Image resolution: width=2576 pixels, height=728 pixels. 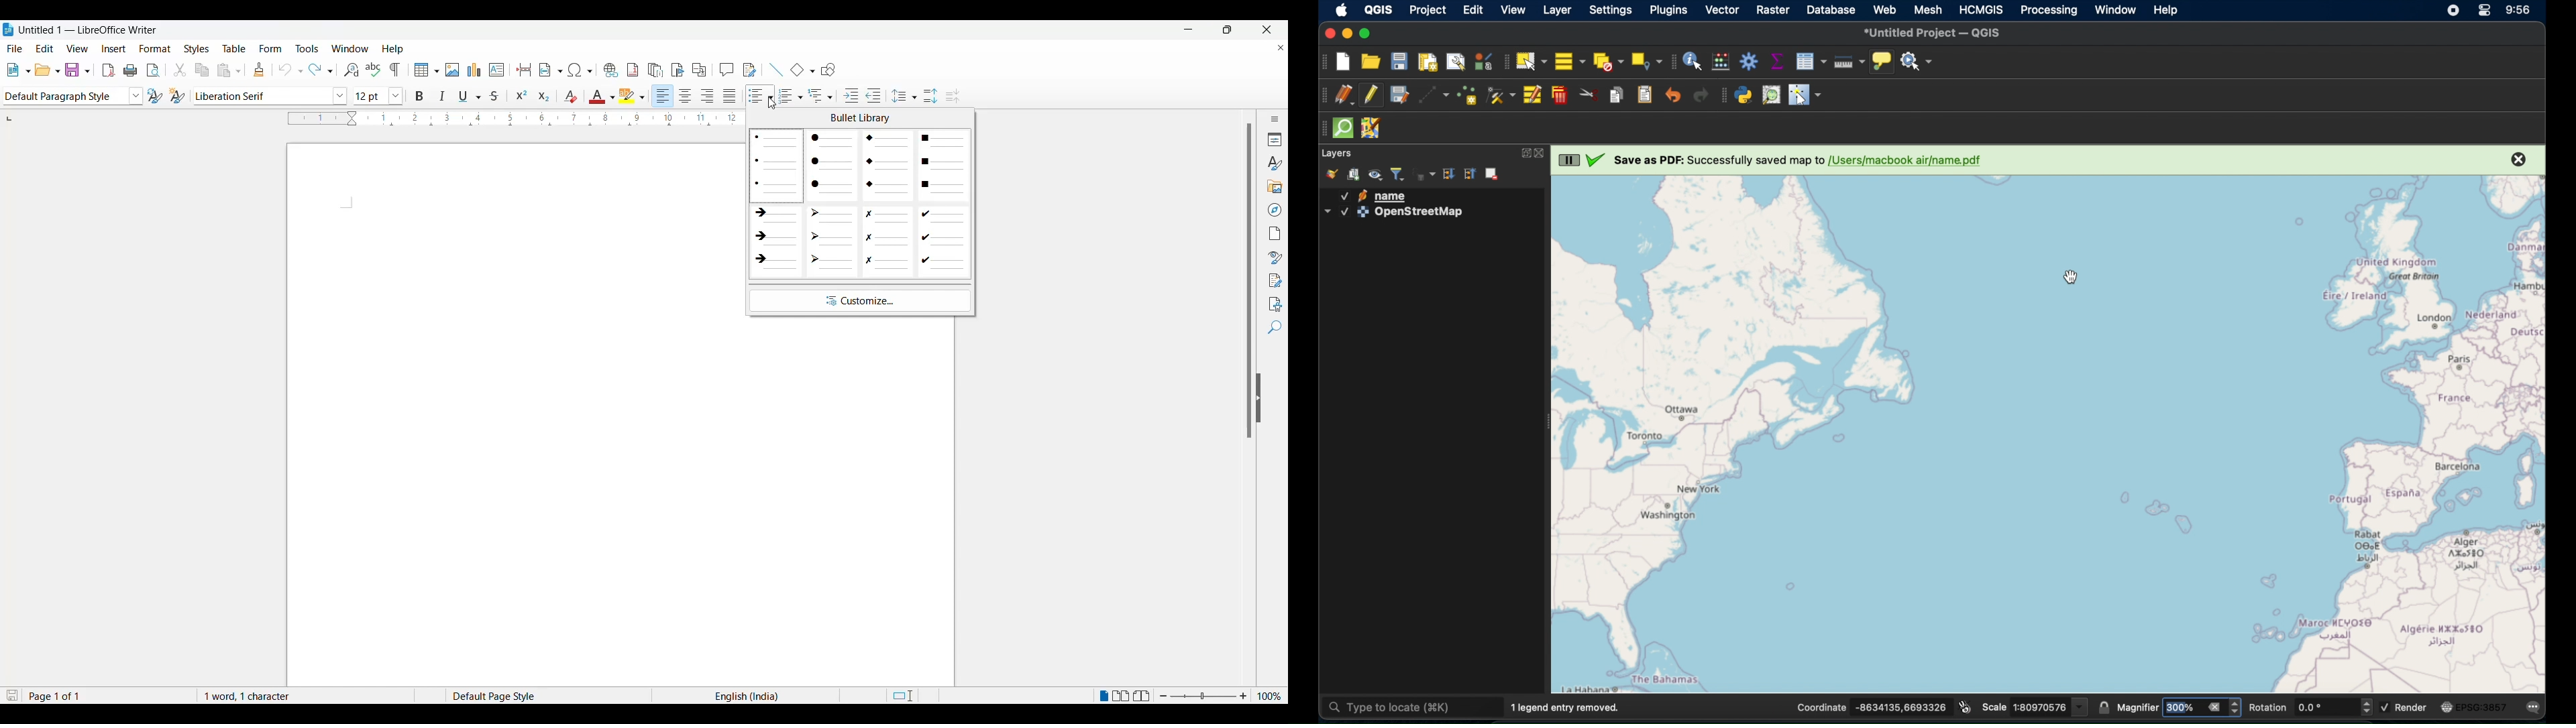 What do you see at coordinates (774, 68) in the screenshot?
I see `add line` at bounding box center [774, 68].